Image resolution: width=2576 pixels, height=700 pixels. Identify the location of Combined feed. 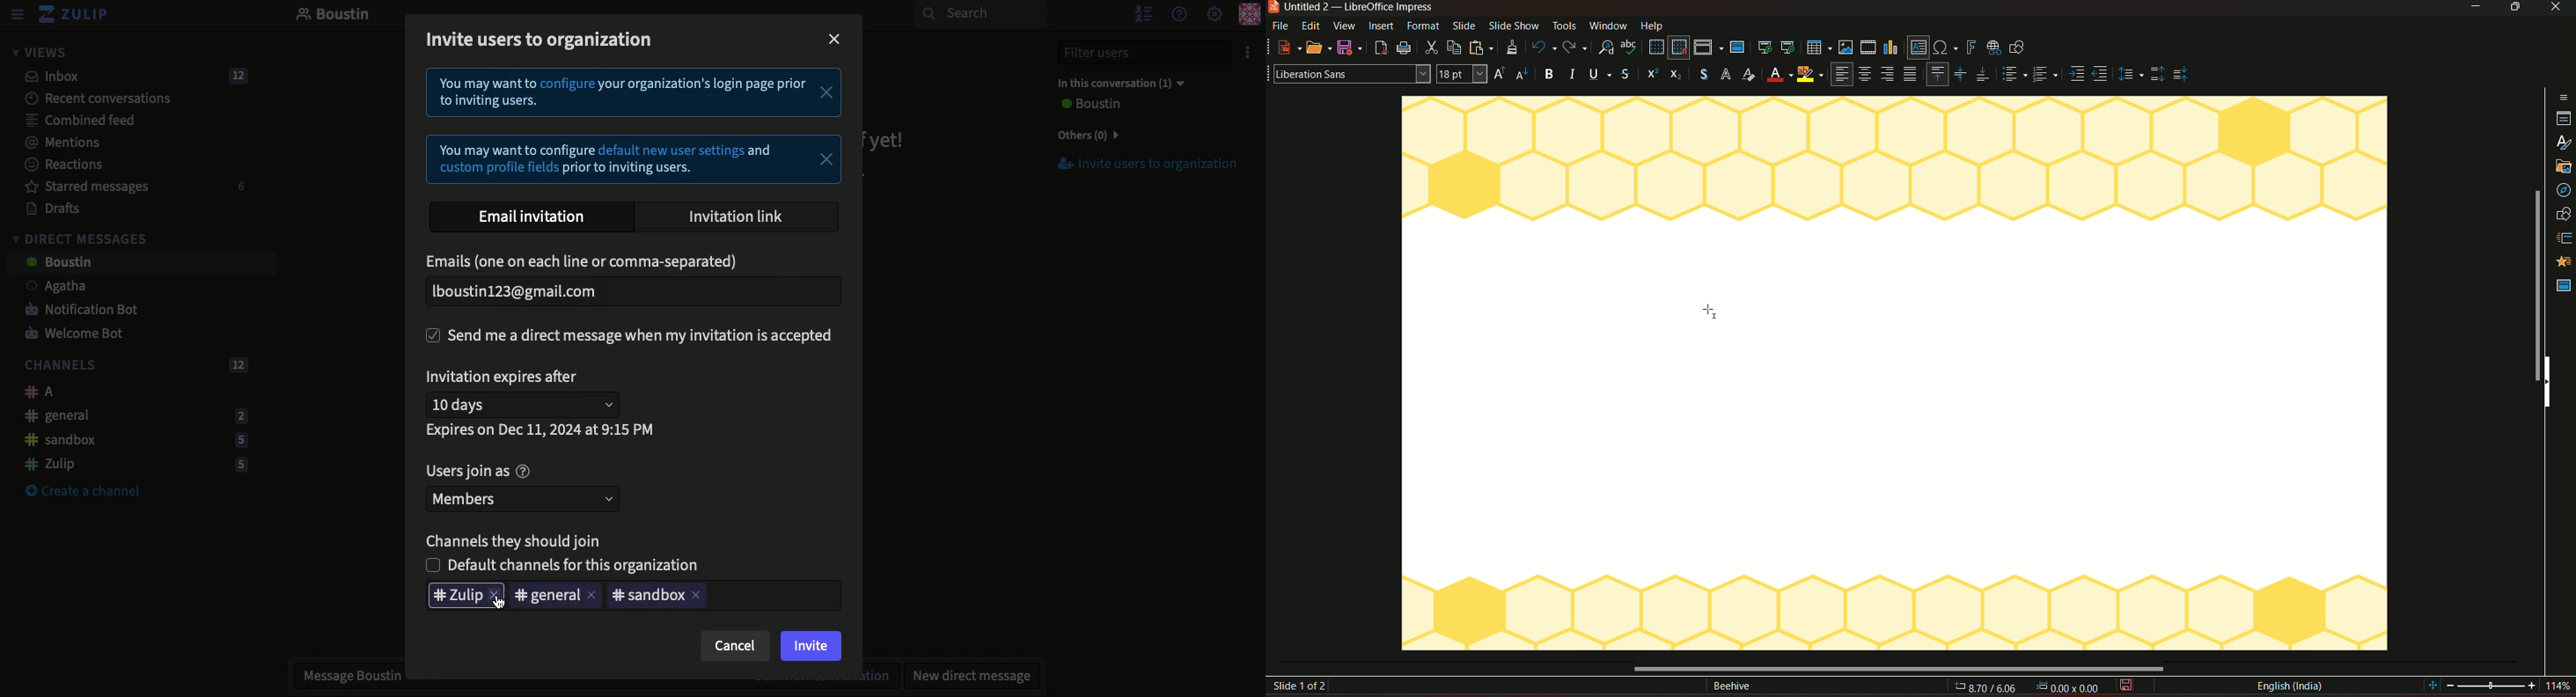
(70, 120).